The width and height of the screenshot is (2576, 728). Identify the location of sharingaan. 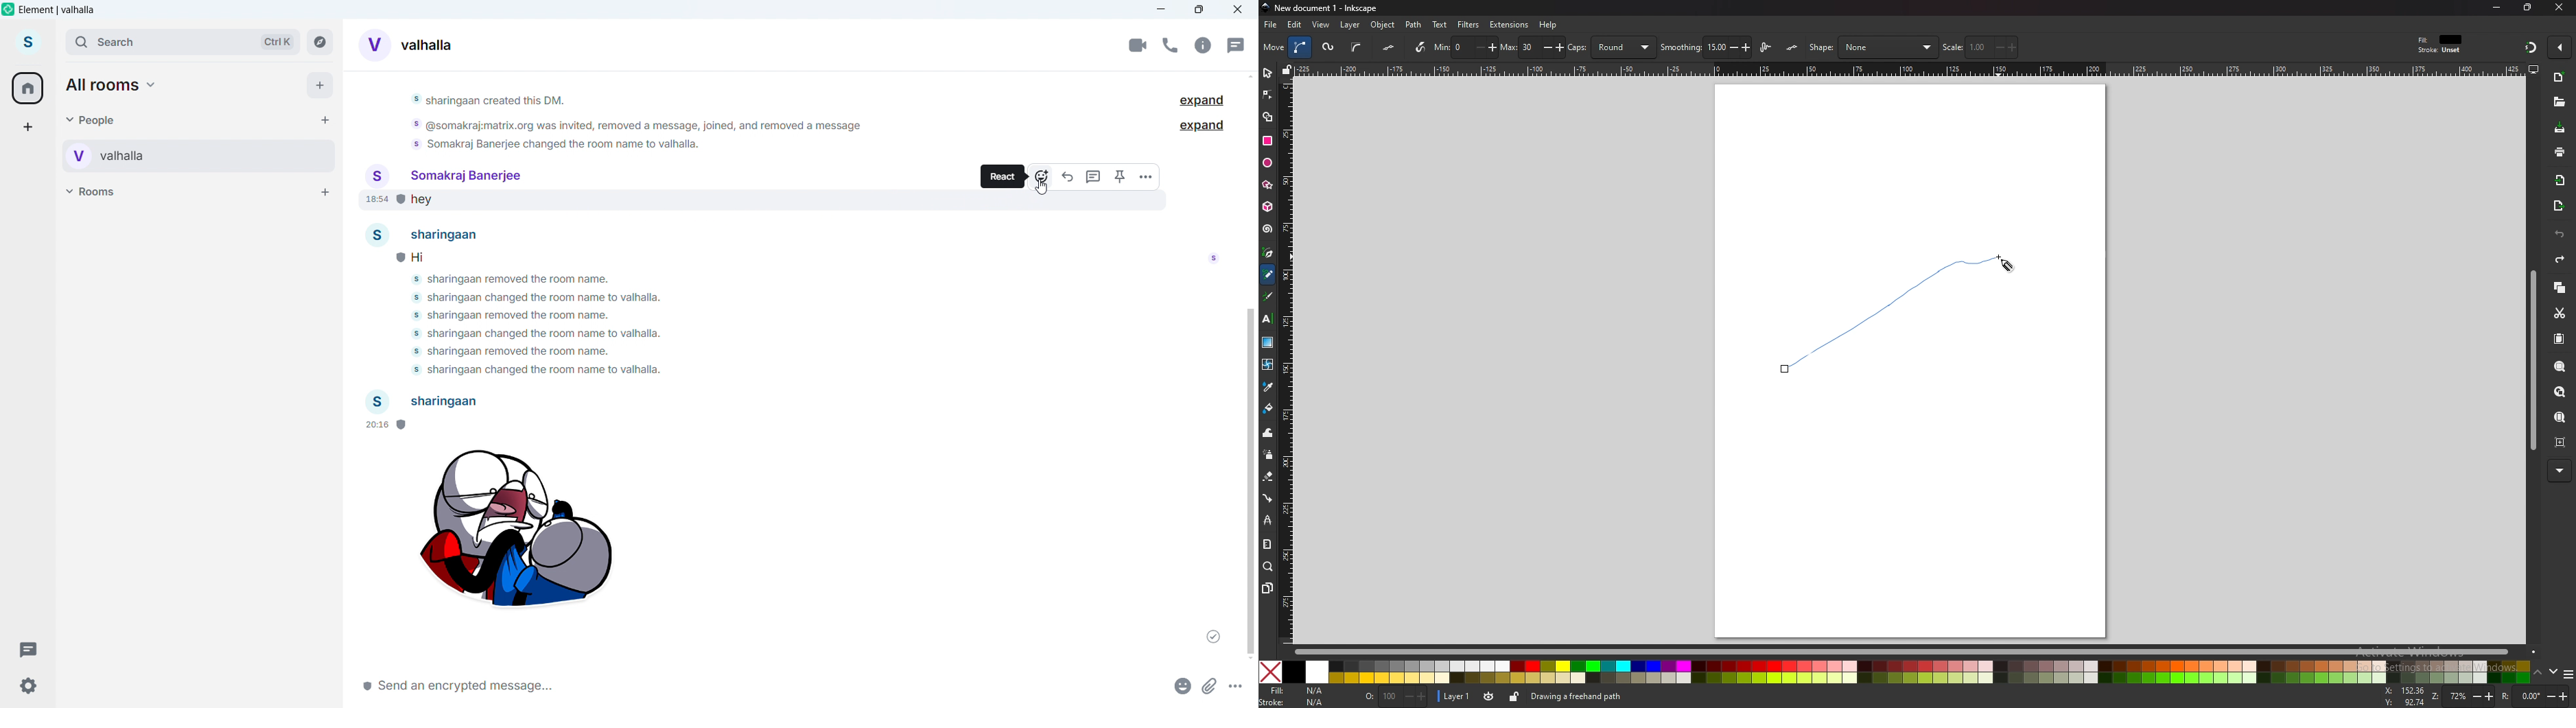
(429, 235).